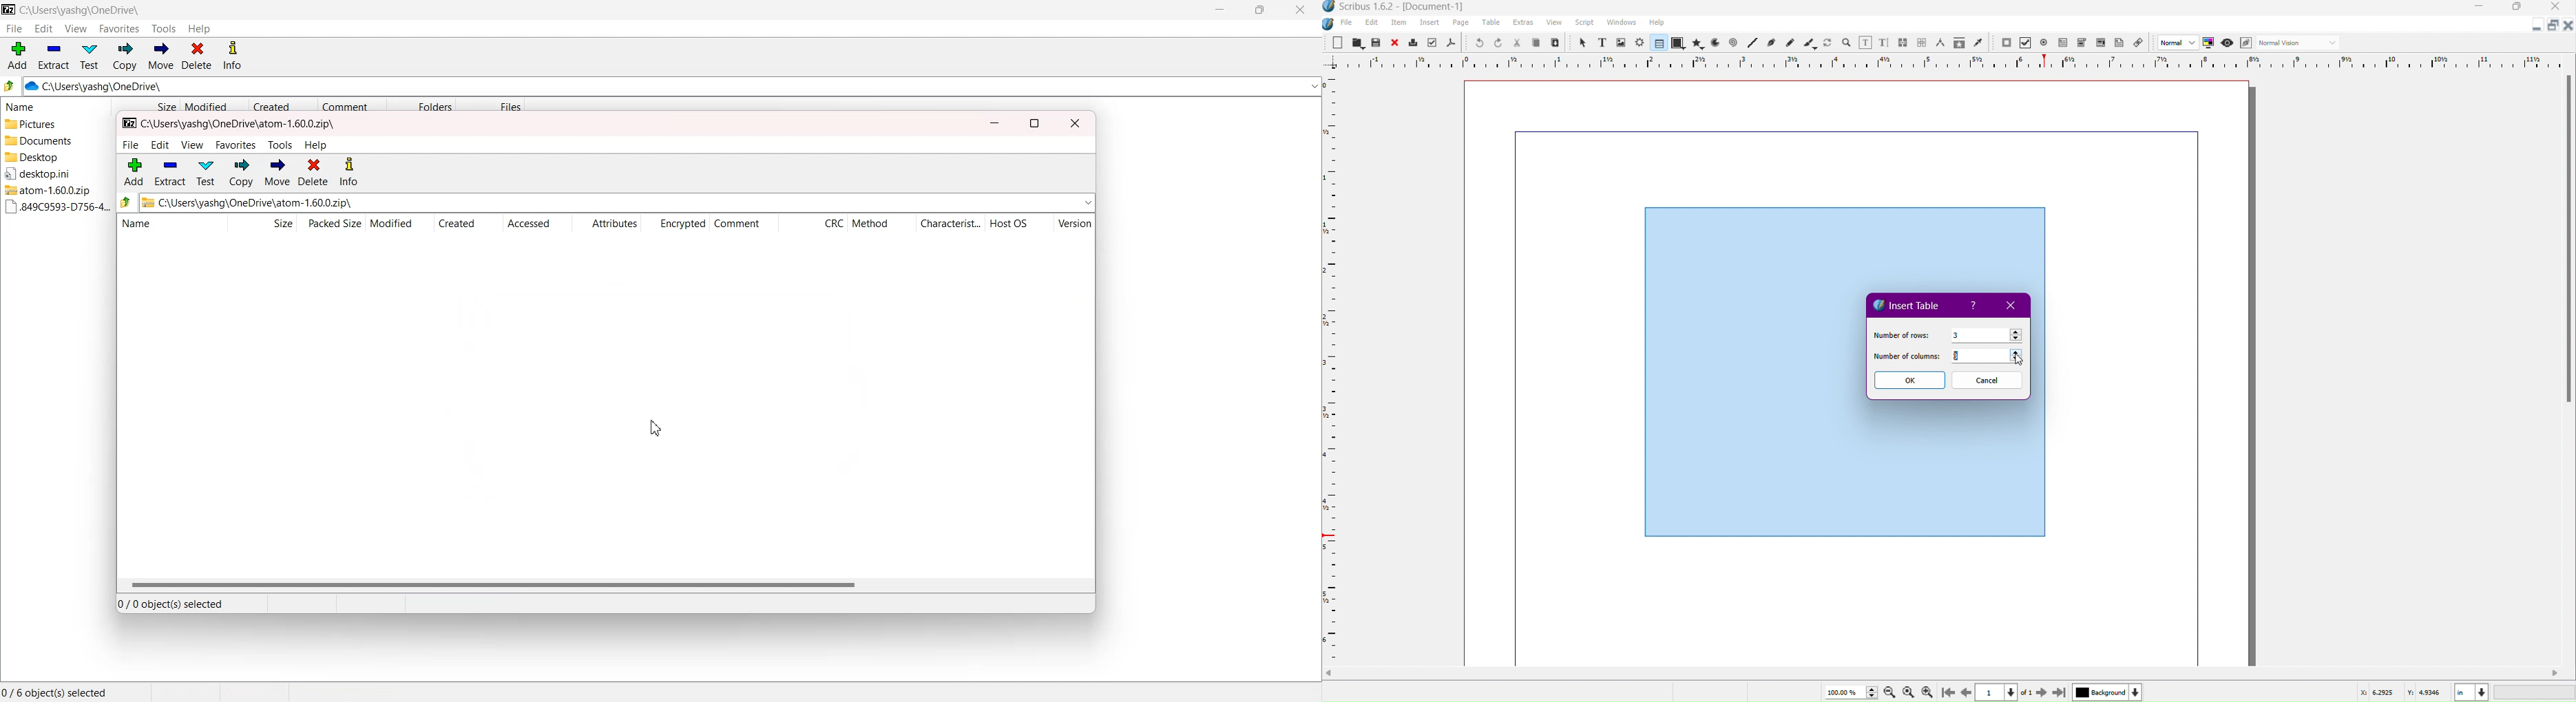  What do you see at coordinates (1538, 42) in the screenshot?
I see `Copy` at bounding box center [1538, 42].